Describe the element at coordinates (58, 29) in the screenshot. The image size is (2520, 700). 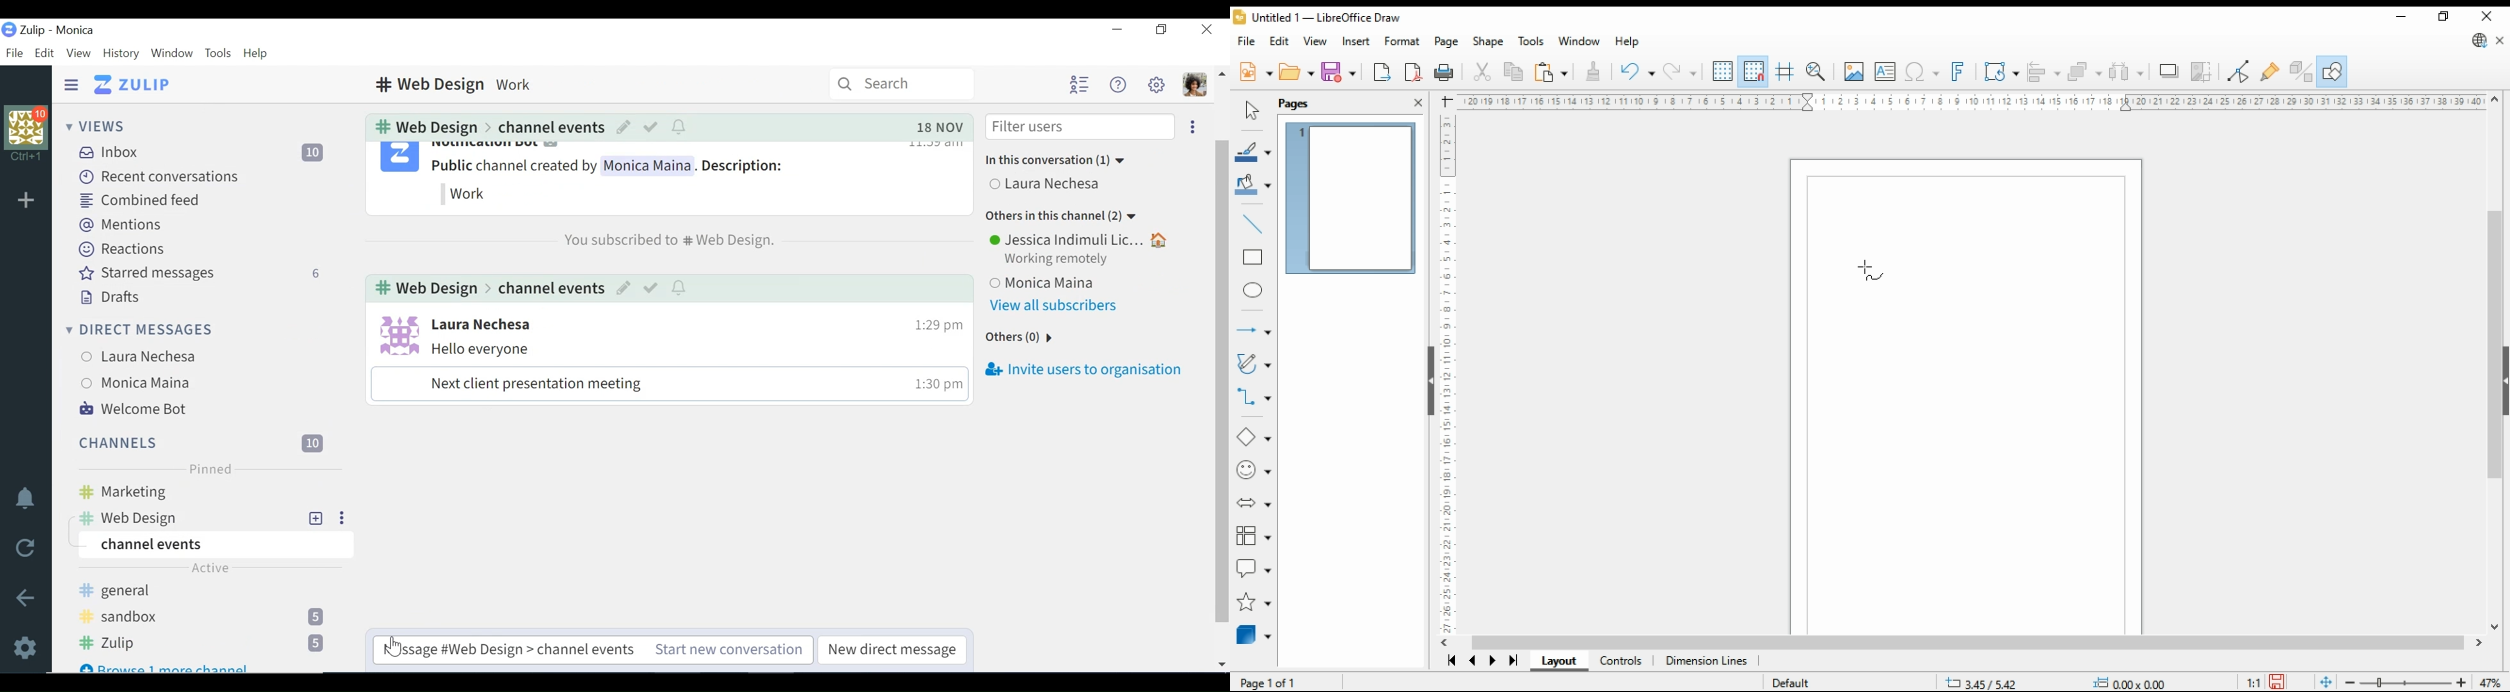
I see `Zulip - Monica` at that location.